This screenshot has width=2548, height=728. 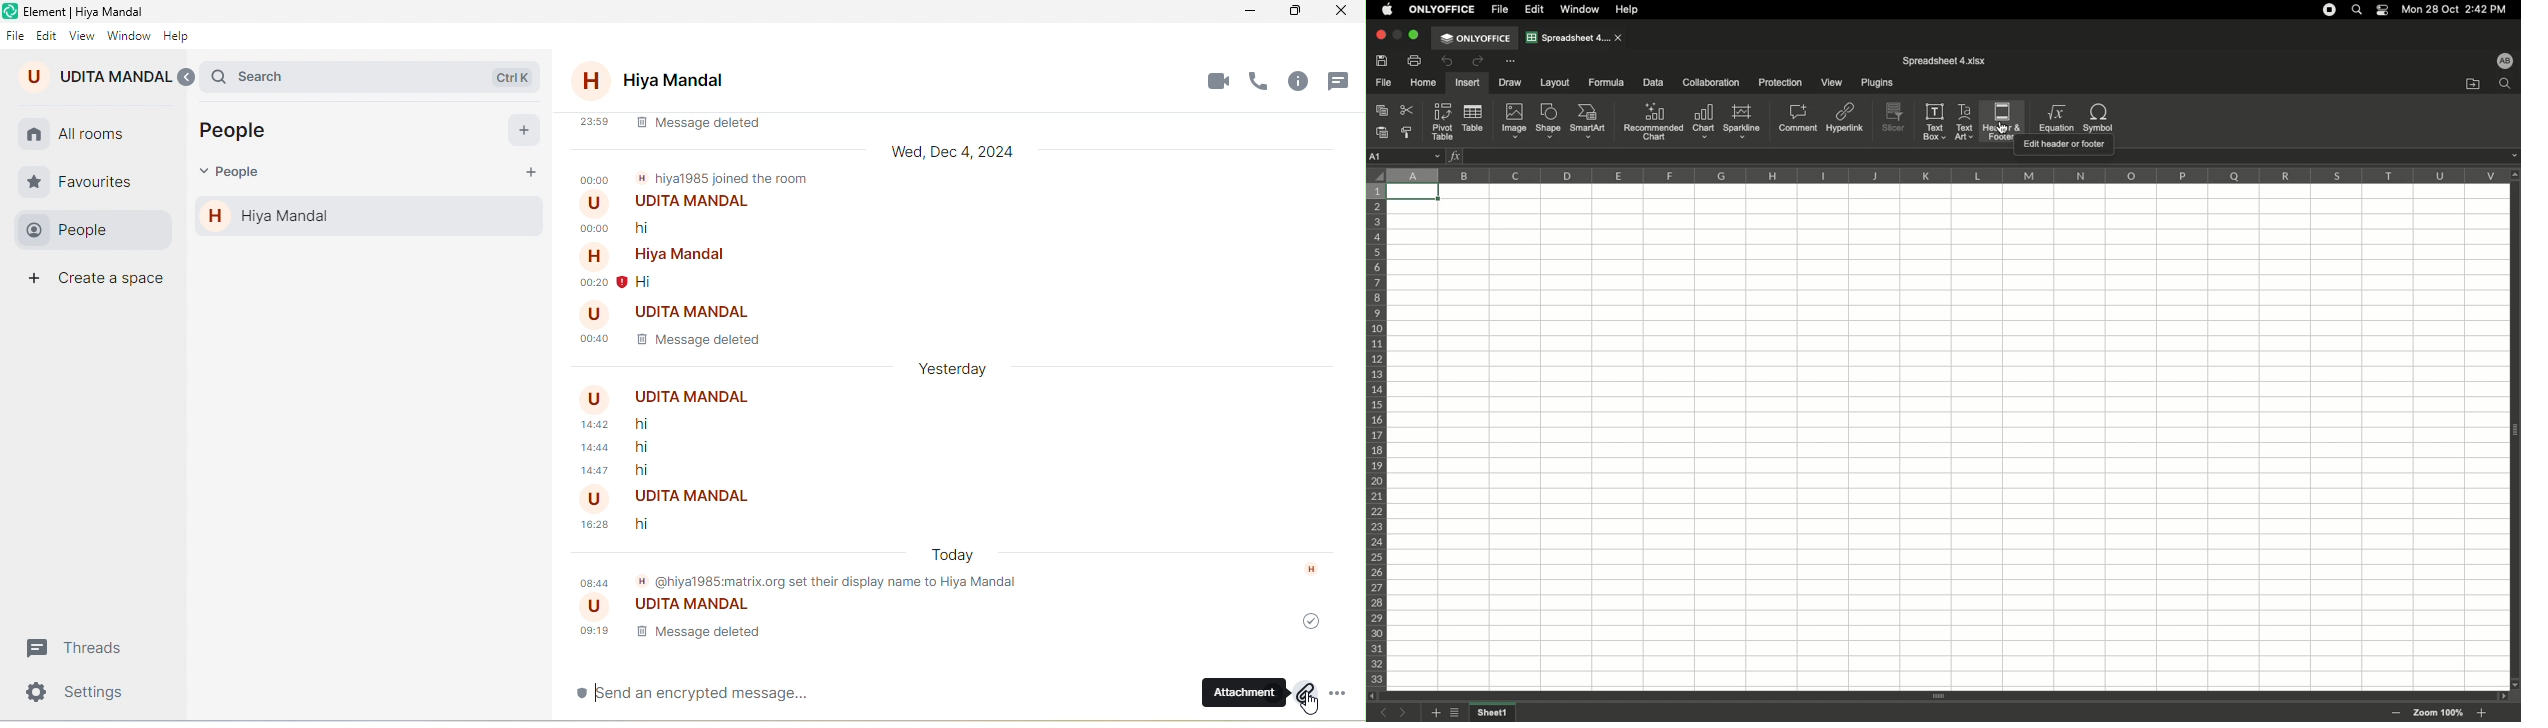 I want to click on user profile picture, so click(x=594, y=203).